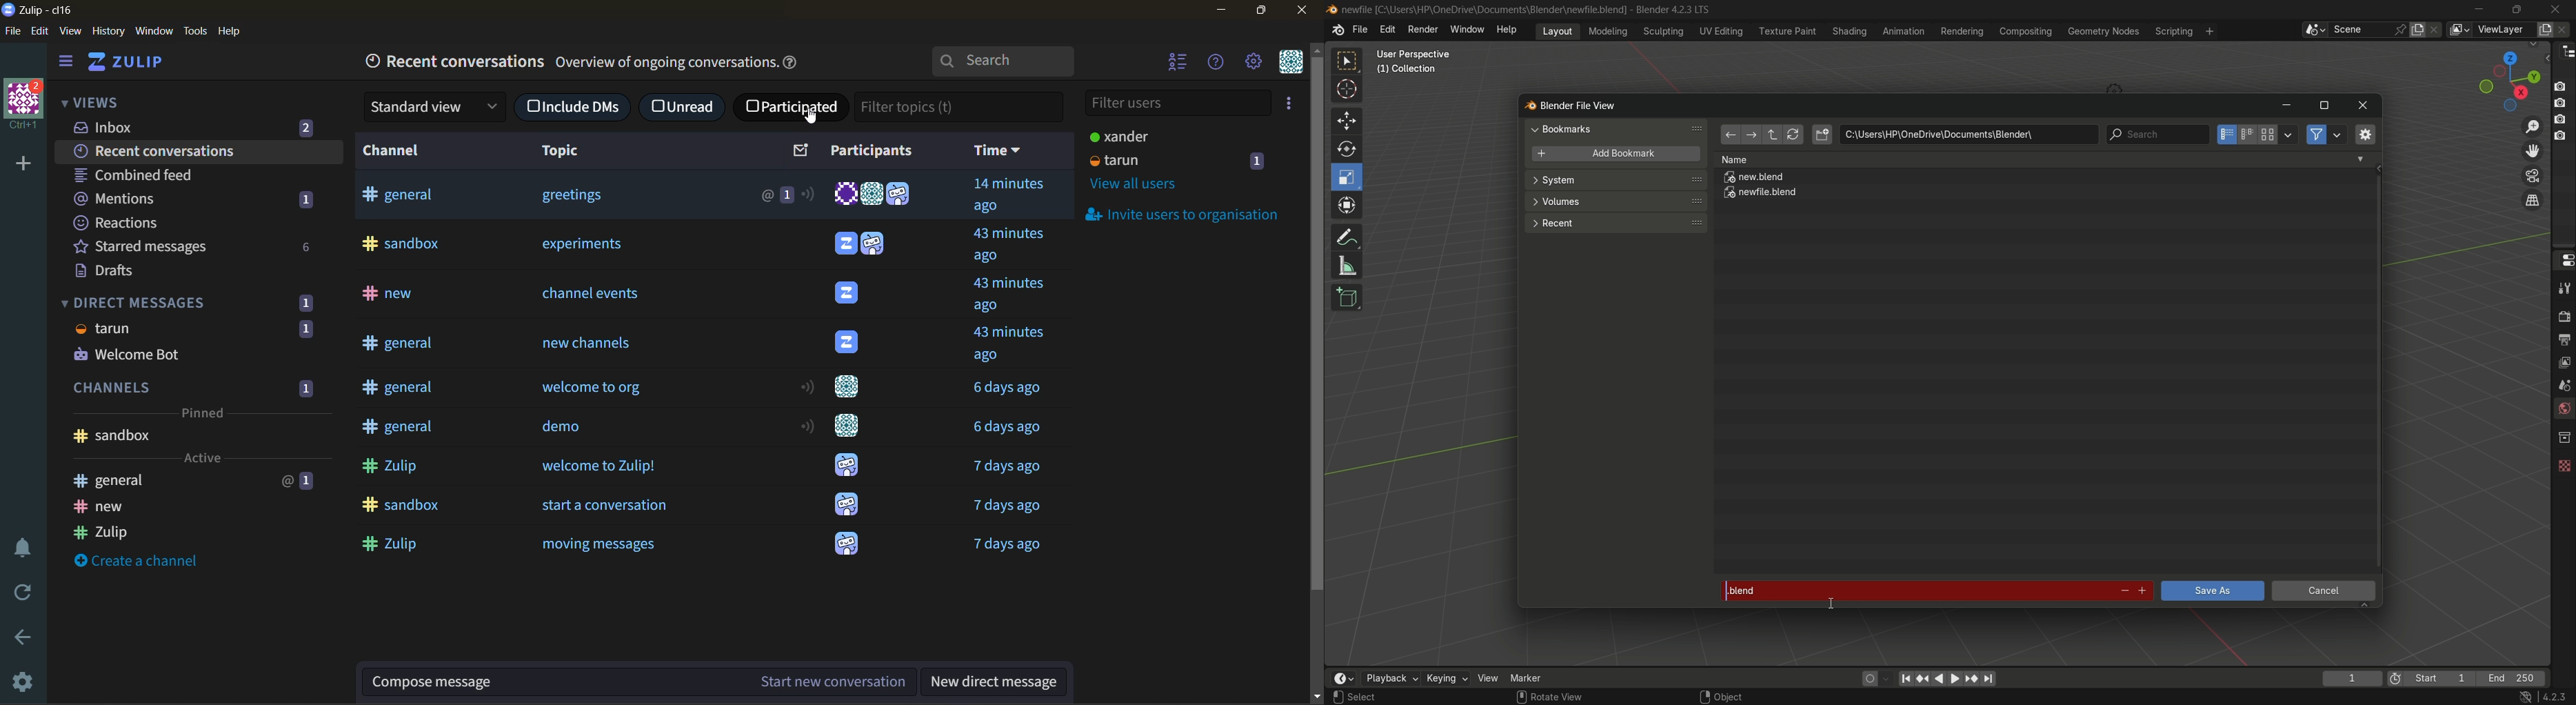 This screenshot has height=728, width=2576. What do you see at coordinates (847, 388) in the screenshot?
I see `user` at bounding box center [847, 388].